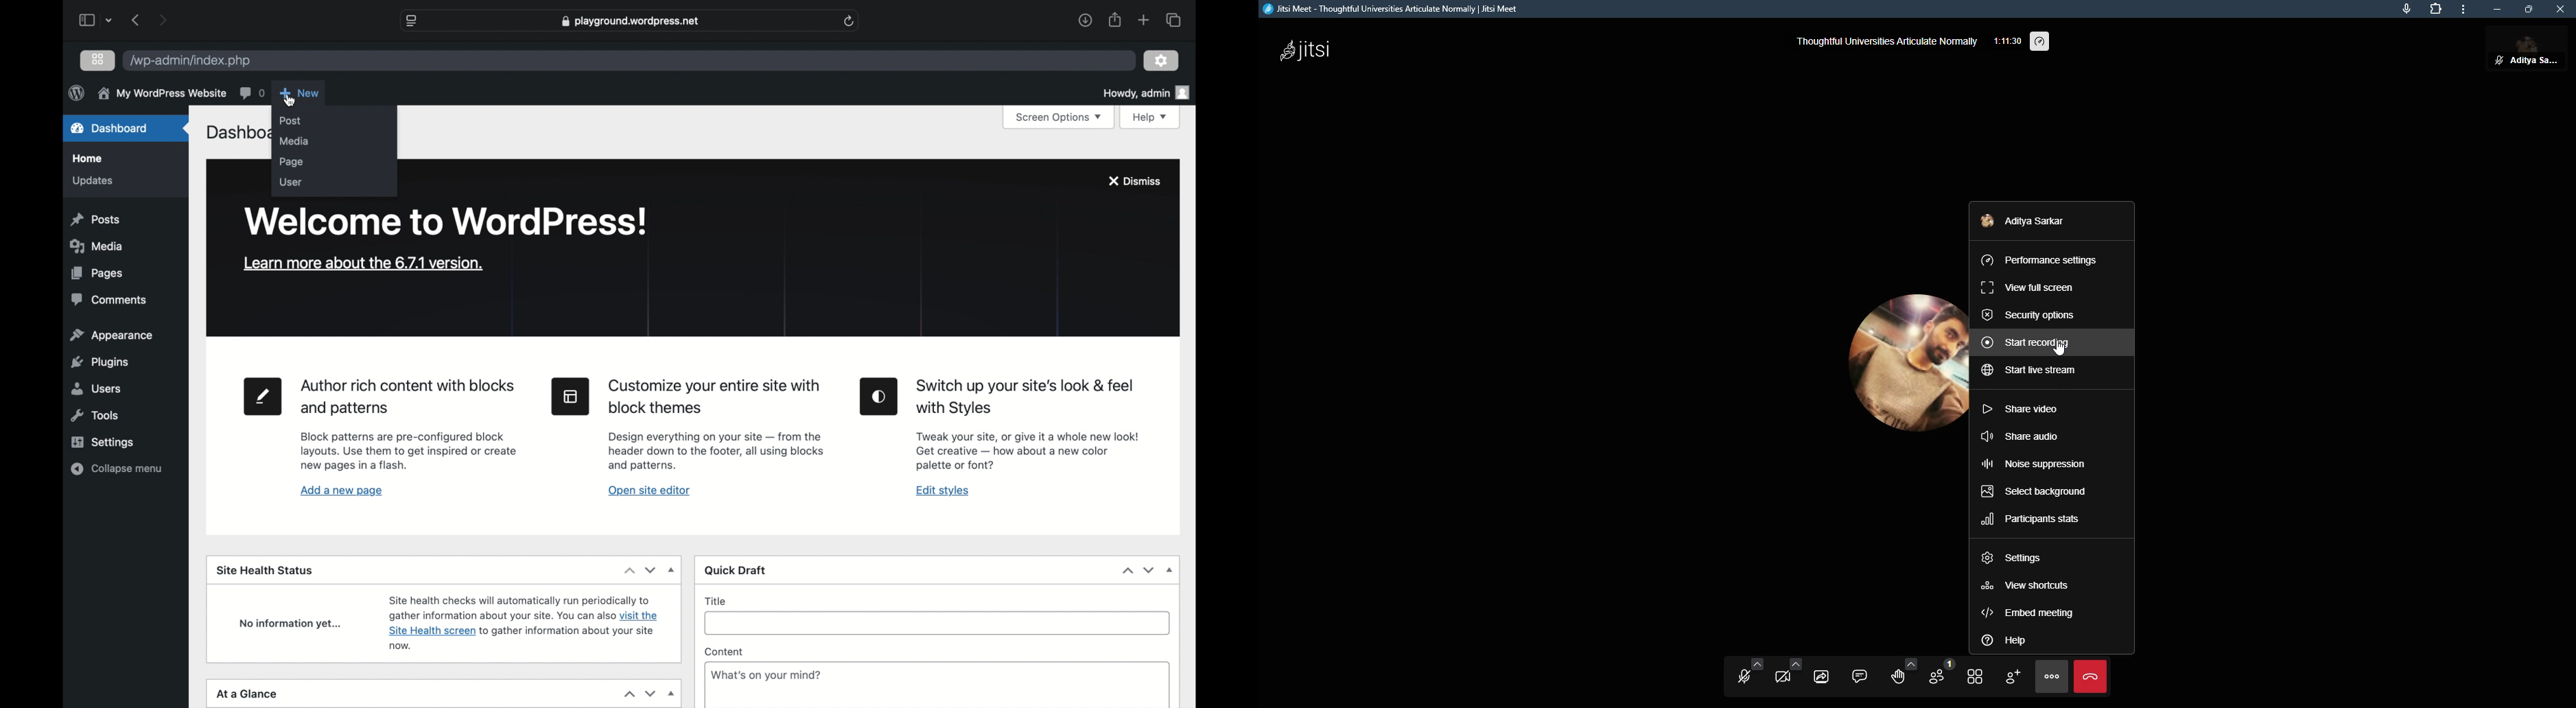 The image size is (2576, 728). What do you see at coordinates (1174, 20) in the screenshot?
I see `show tab overview` at bounding box center [1174, 20].